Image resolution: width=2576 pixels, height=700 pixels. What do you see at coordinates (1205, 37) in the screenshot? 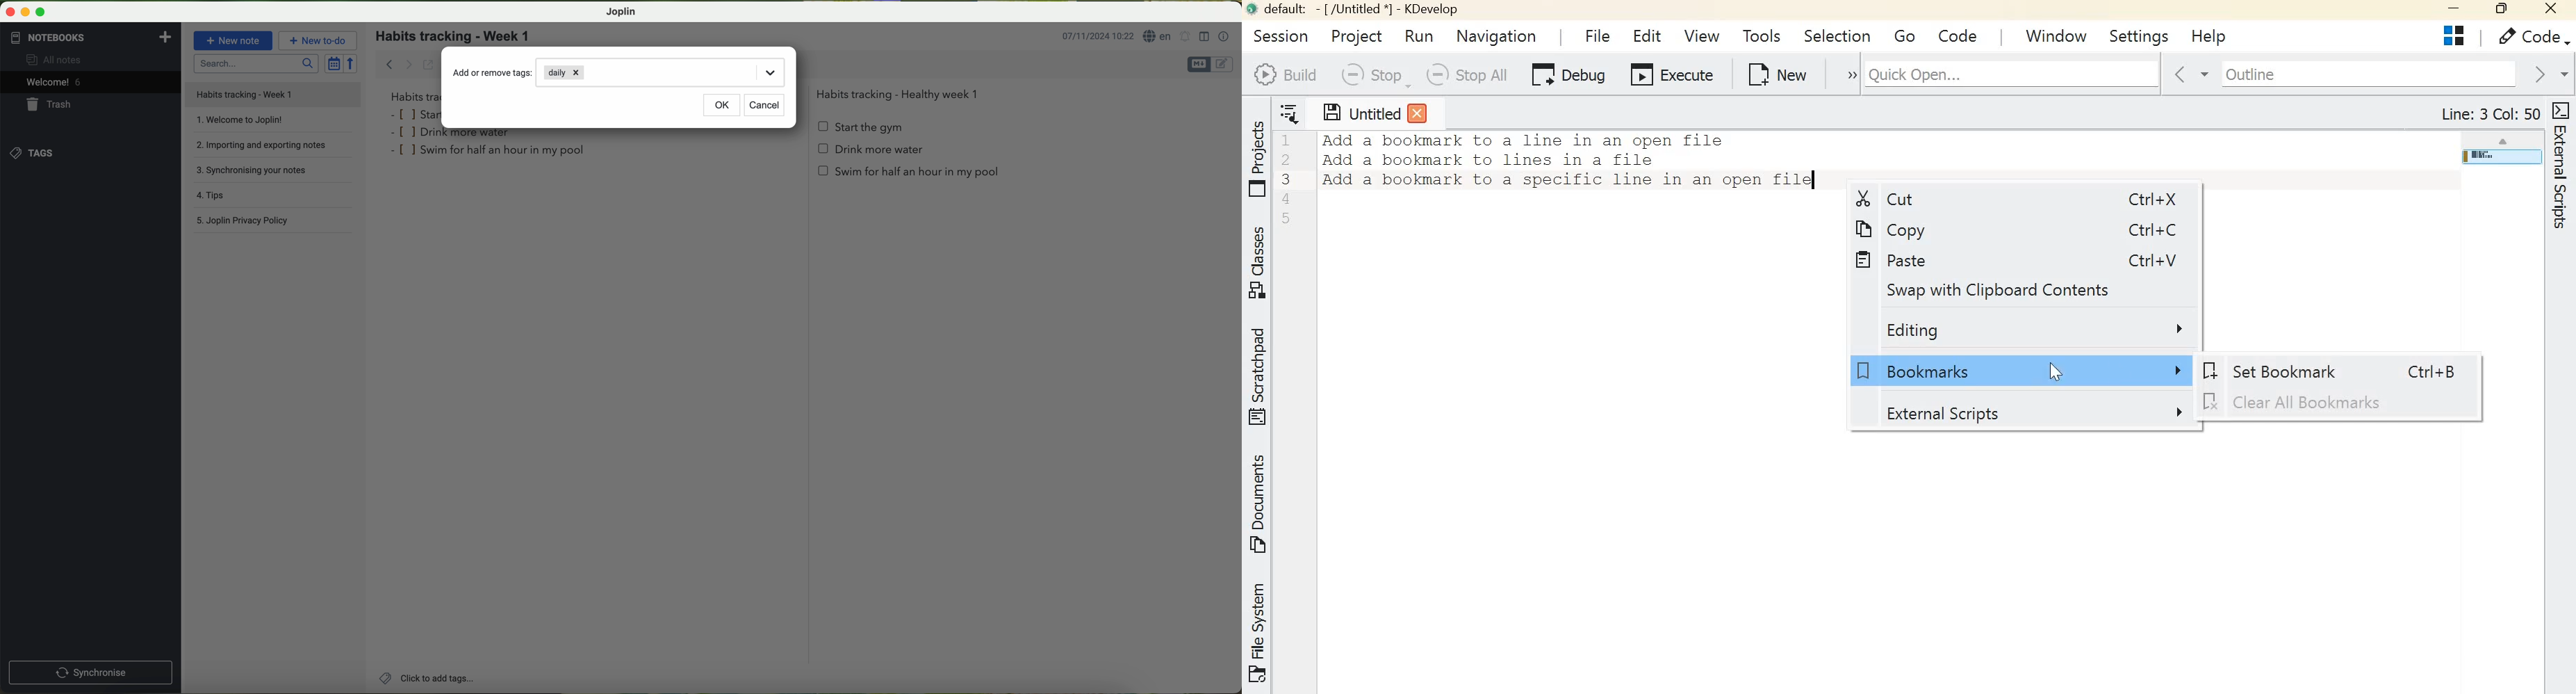
I see `toggle editor layout` at bounding box center [1205, 37].